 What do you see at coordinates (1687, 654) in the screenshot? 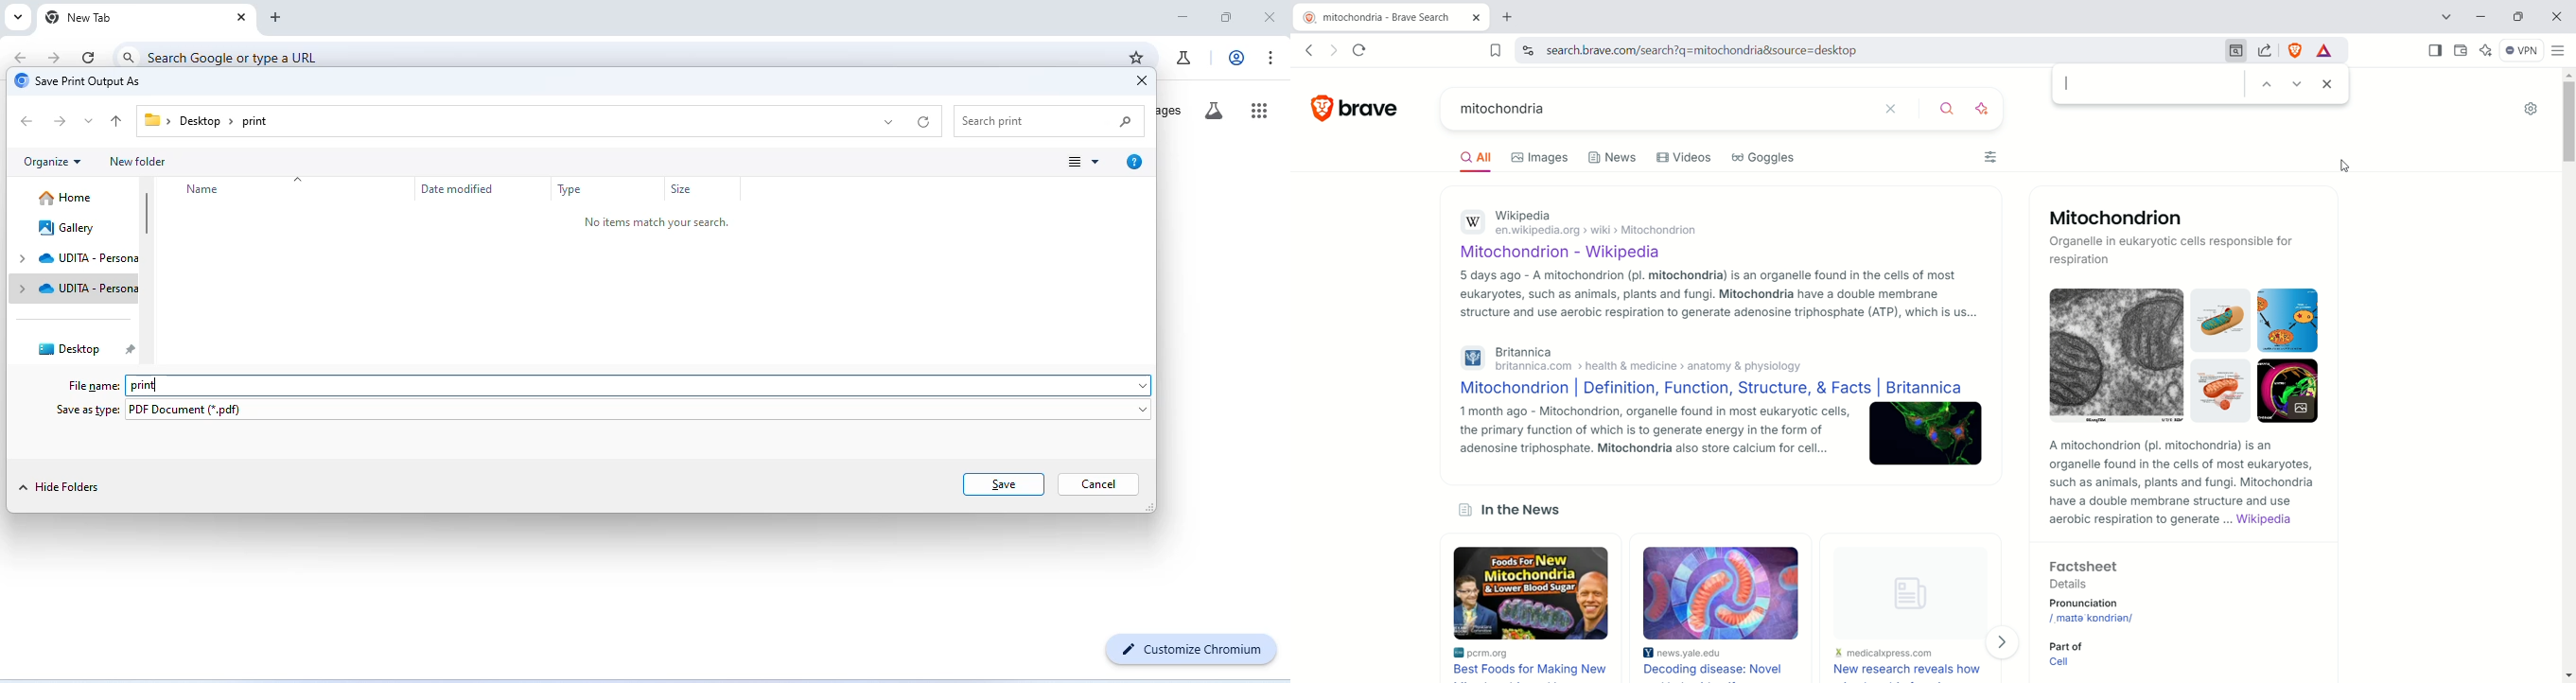
I see `news.yale.edu` at bounding box center [1687, 654].